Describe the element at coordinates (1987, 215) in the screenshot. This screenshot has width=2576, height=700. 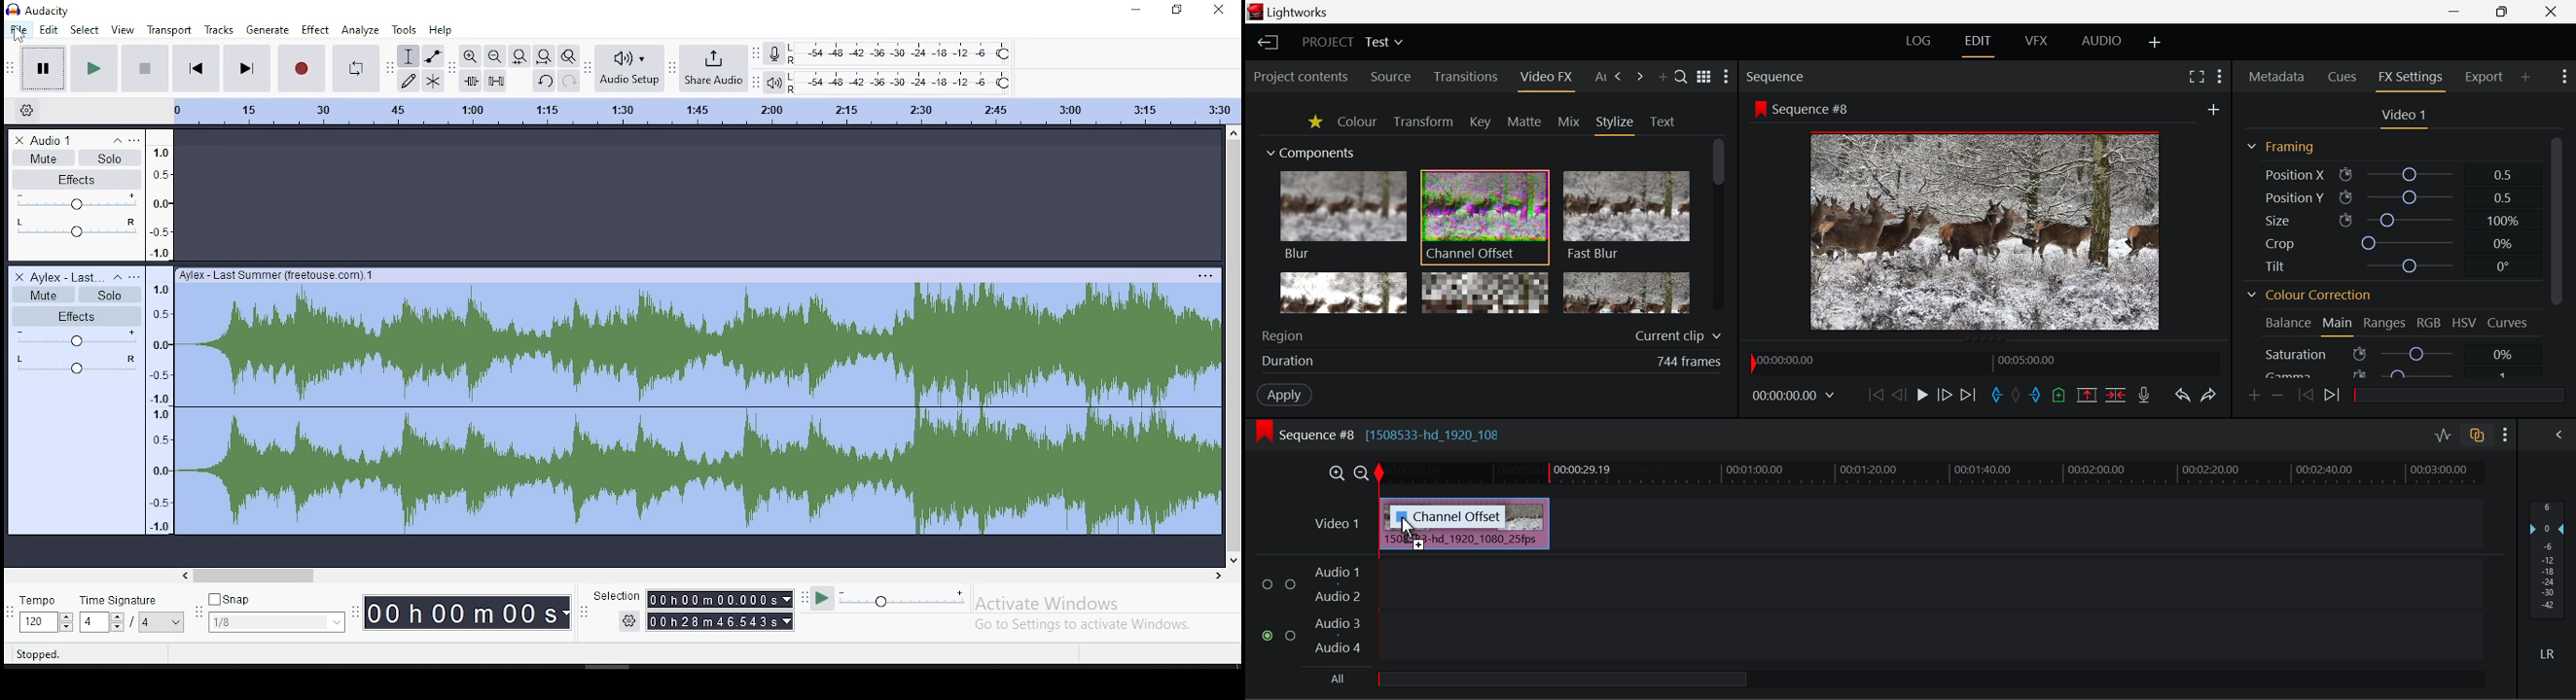
I see `Sequence Preview Screen` at that location.